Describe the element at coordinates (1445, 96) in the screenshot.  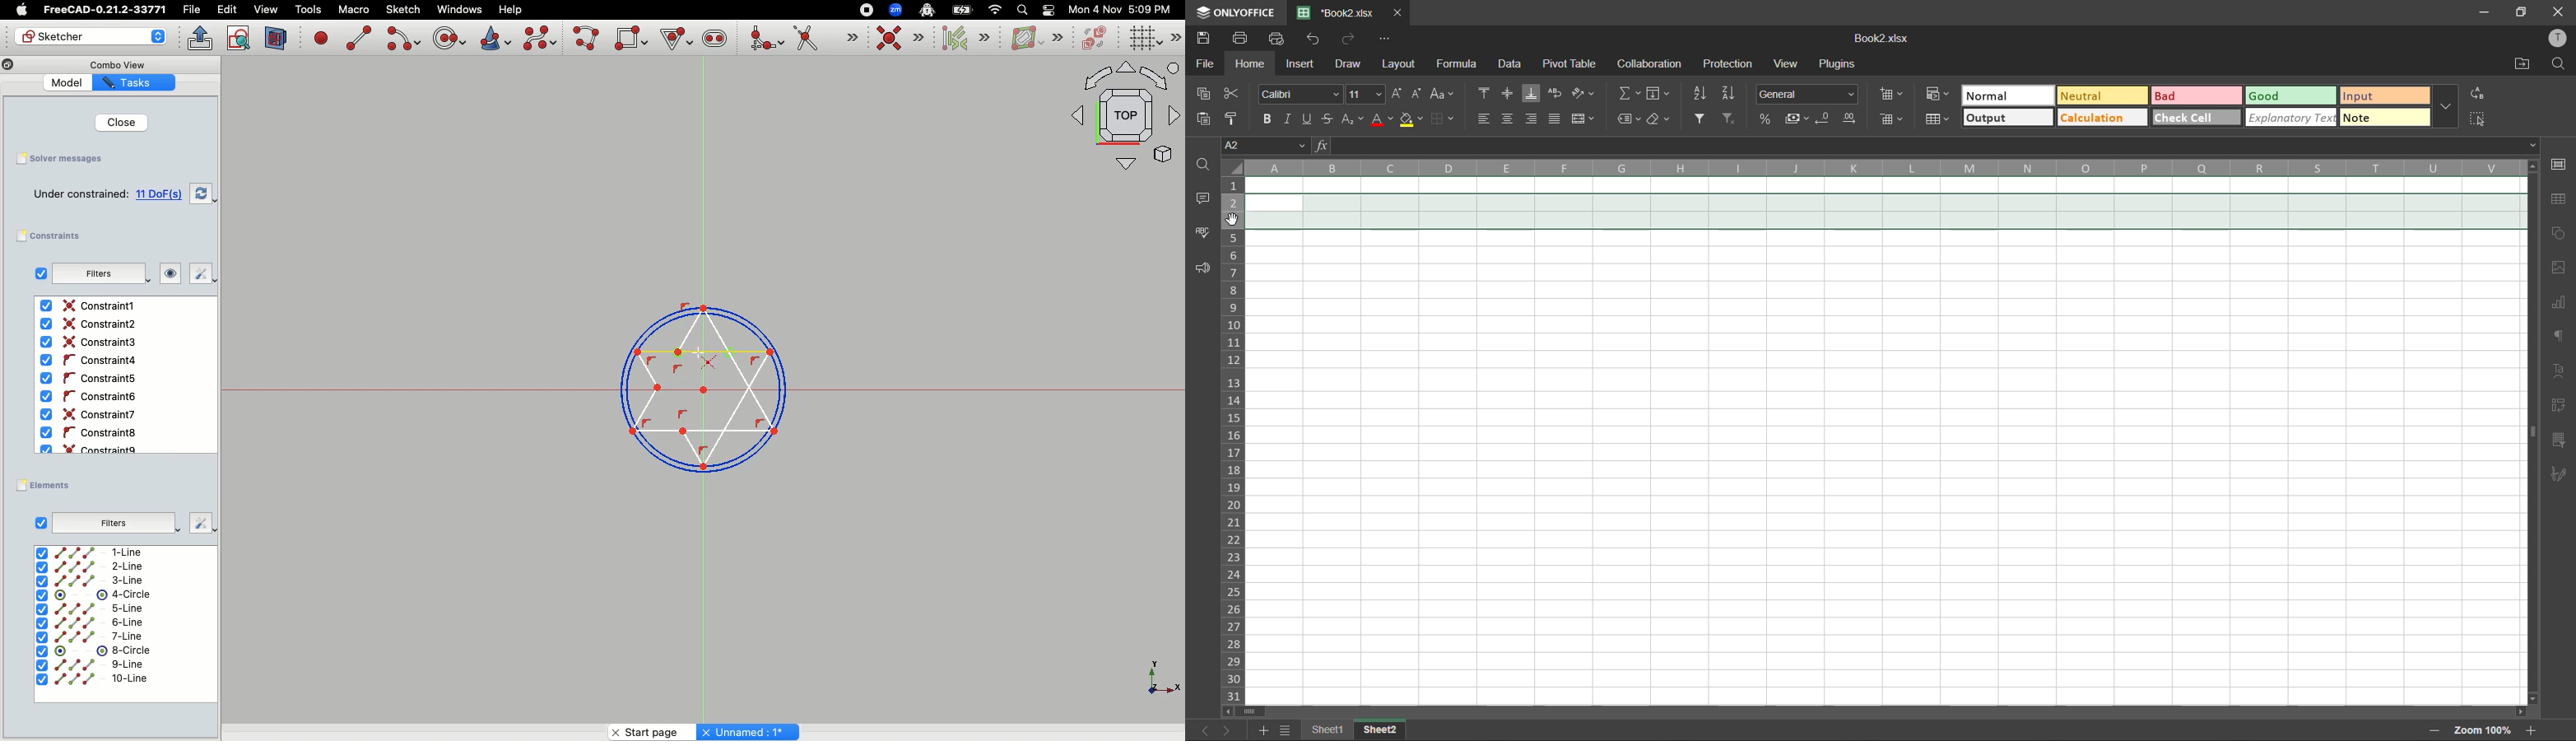
I see `change case` at that location.